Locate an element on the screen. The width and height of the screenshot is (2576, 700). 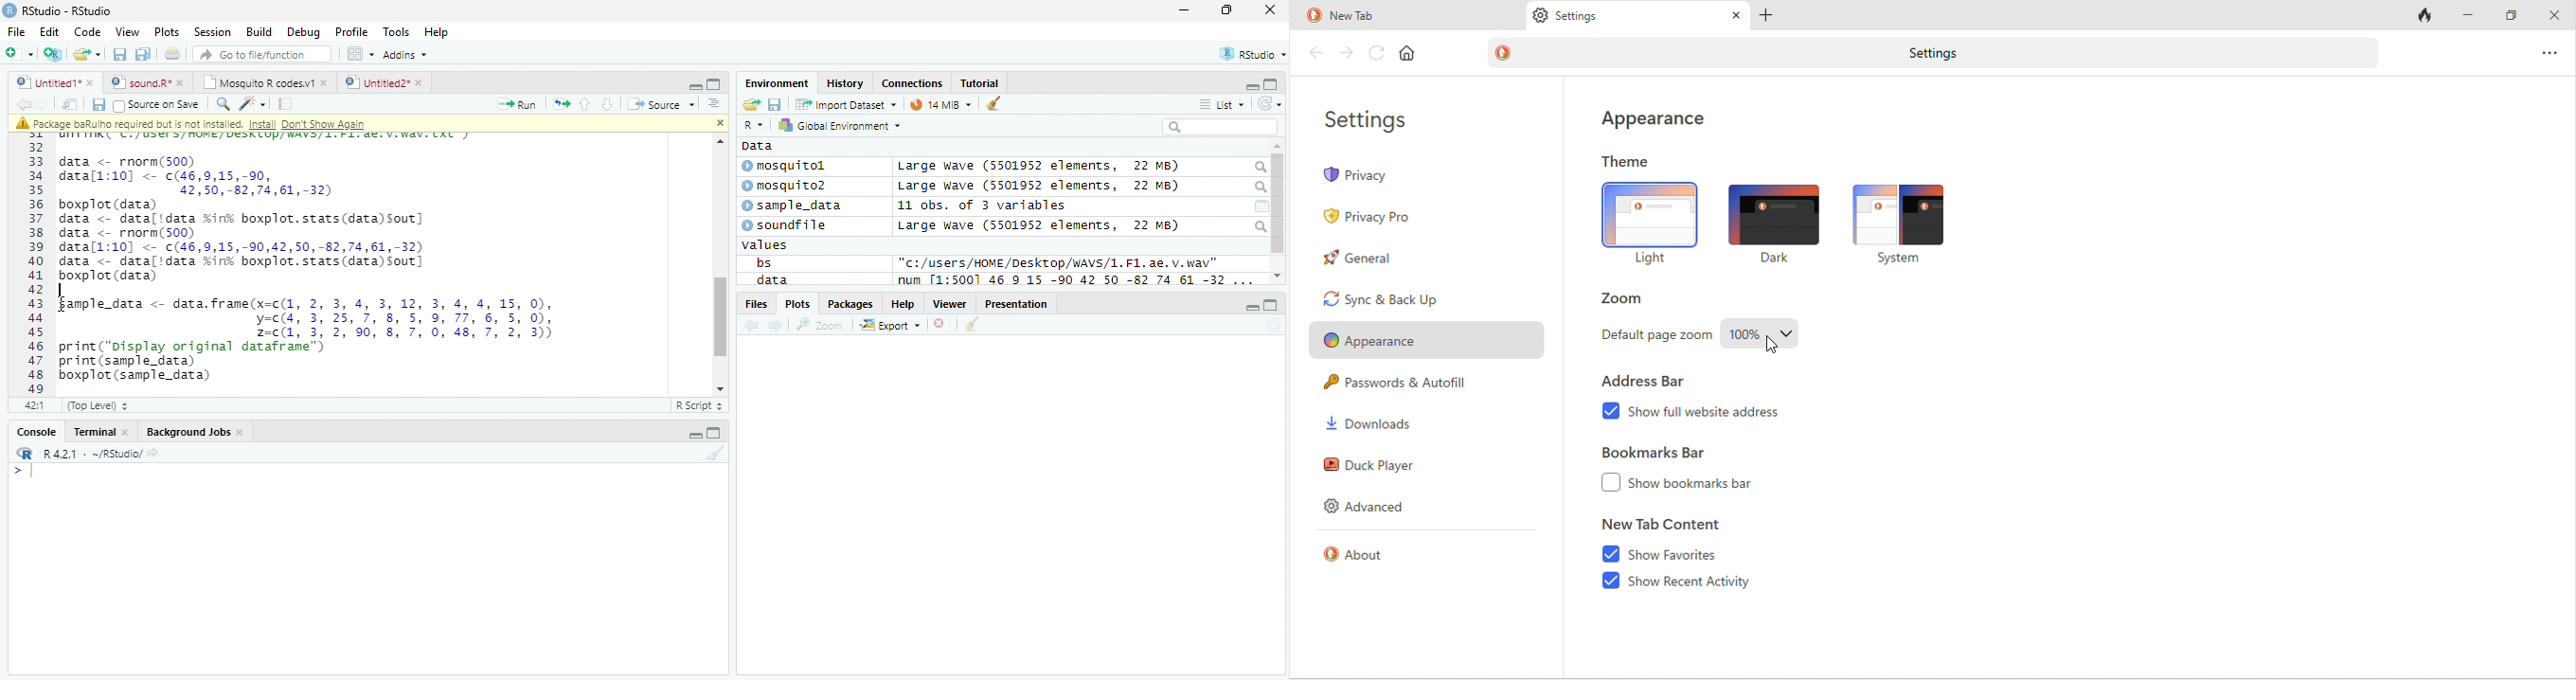
scroll down is located at coordinates (1278, 276).